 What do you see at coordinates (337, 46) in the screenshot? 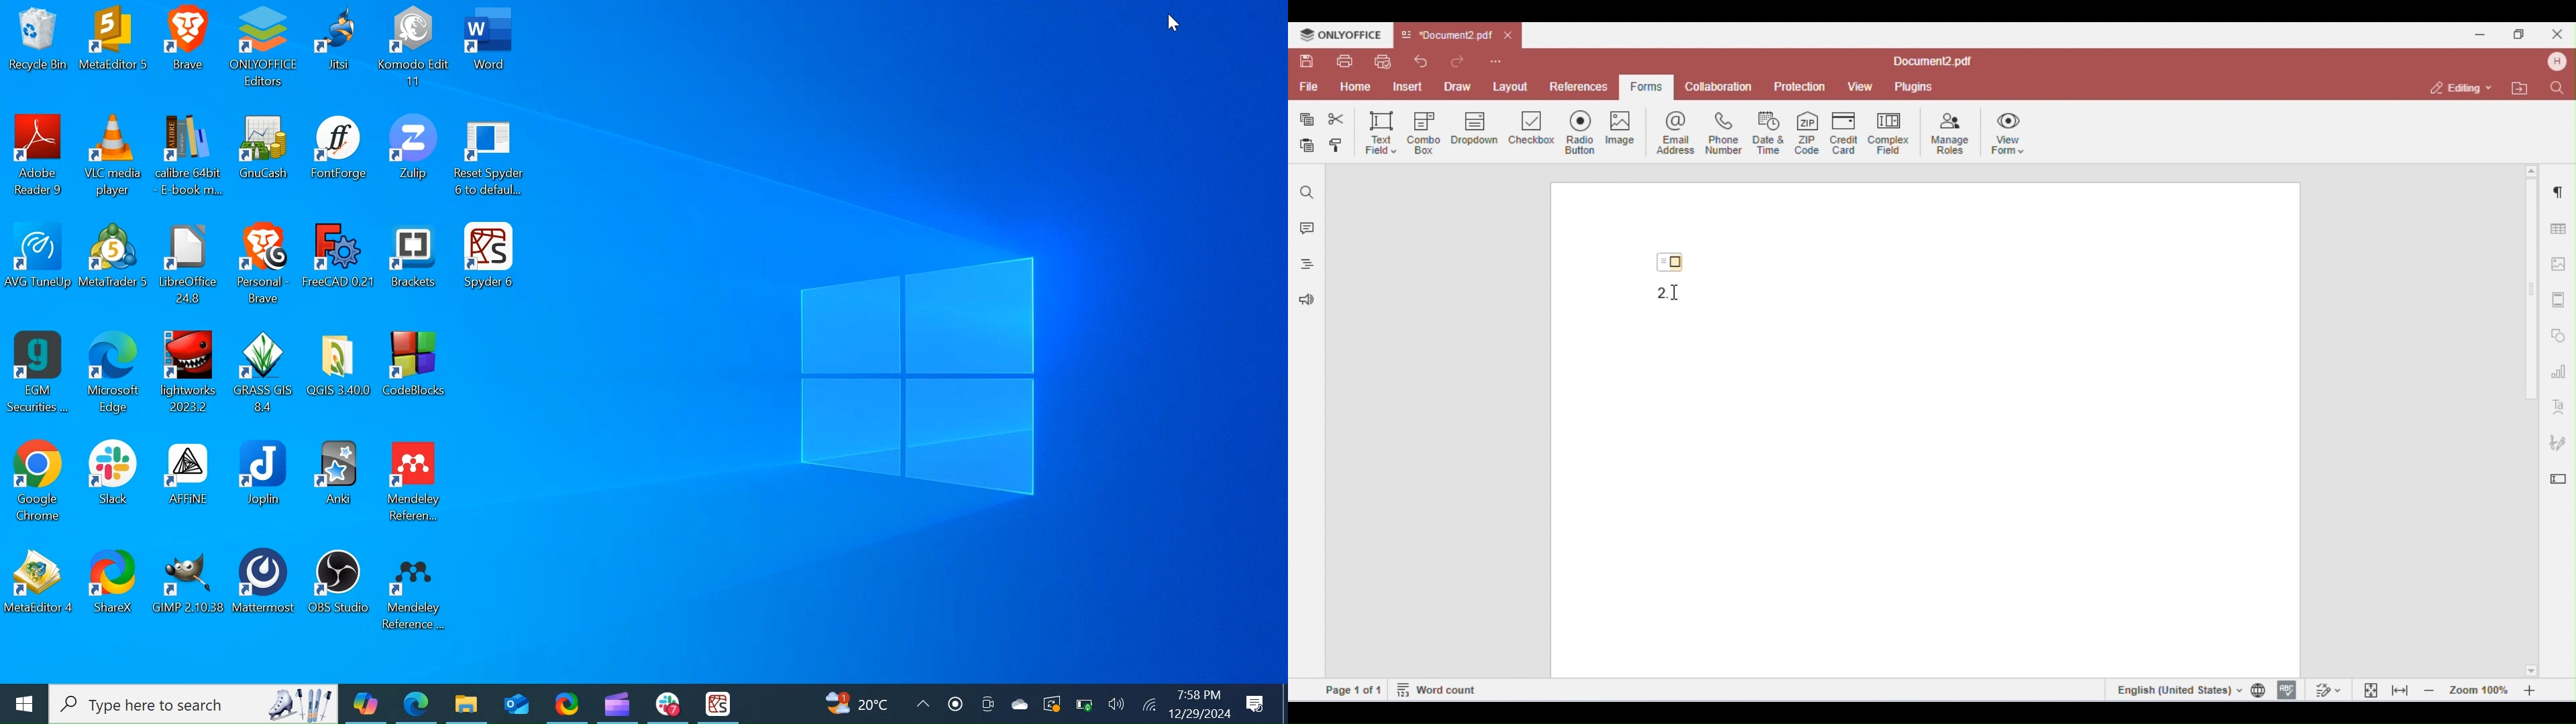
I see `Jitsi Desktop icon` at bounding box center [337, 46].